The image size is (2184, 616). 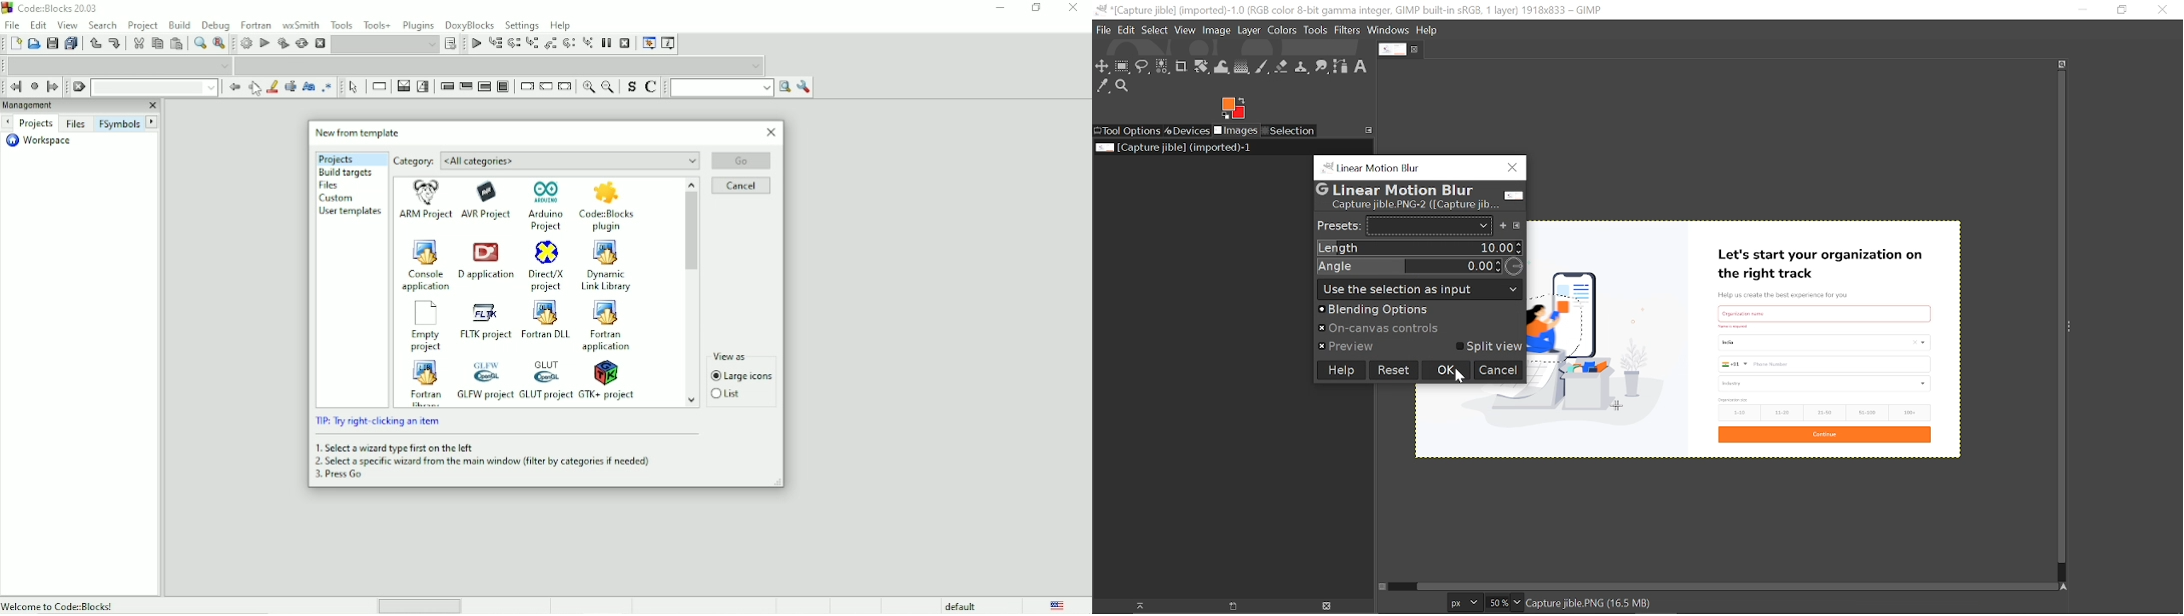 I want to click on Language, so click(x=1058, y=605).